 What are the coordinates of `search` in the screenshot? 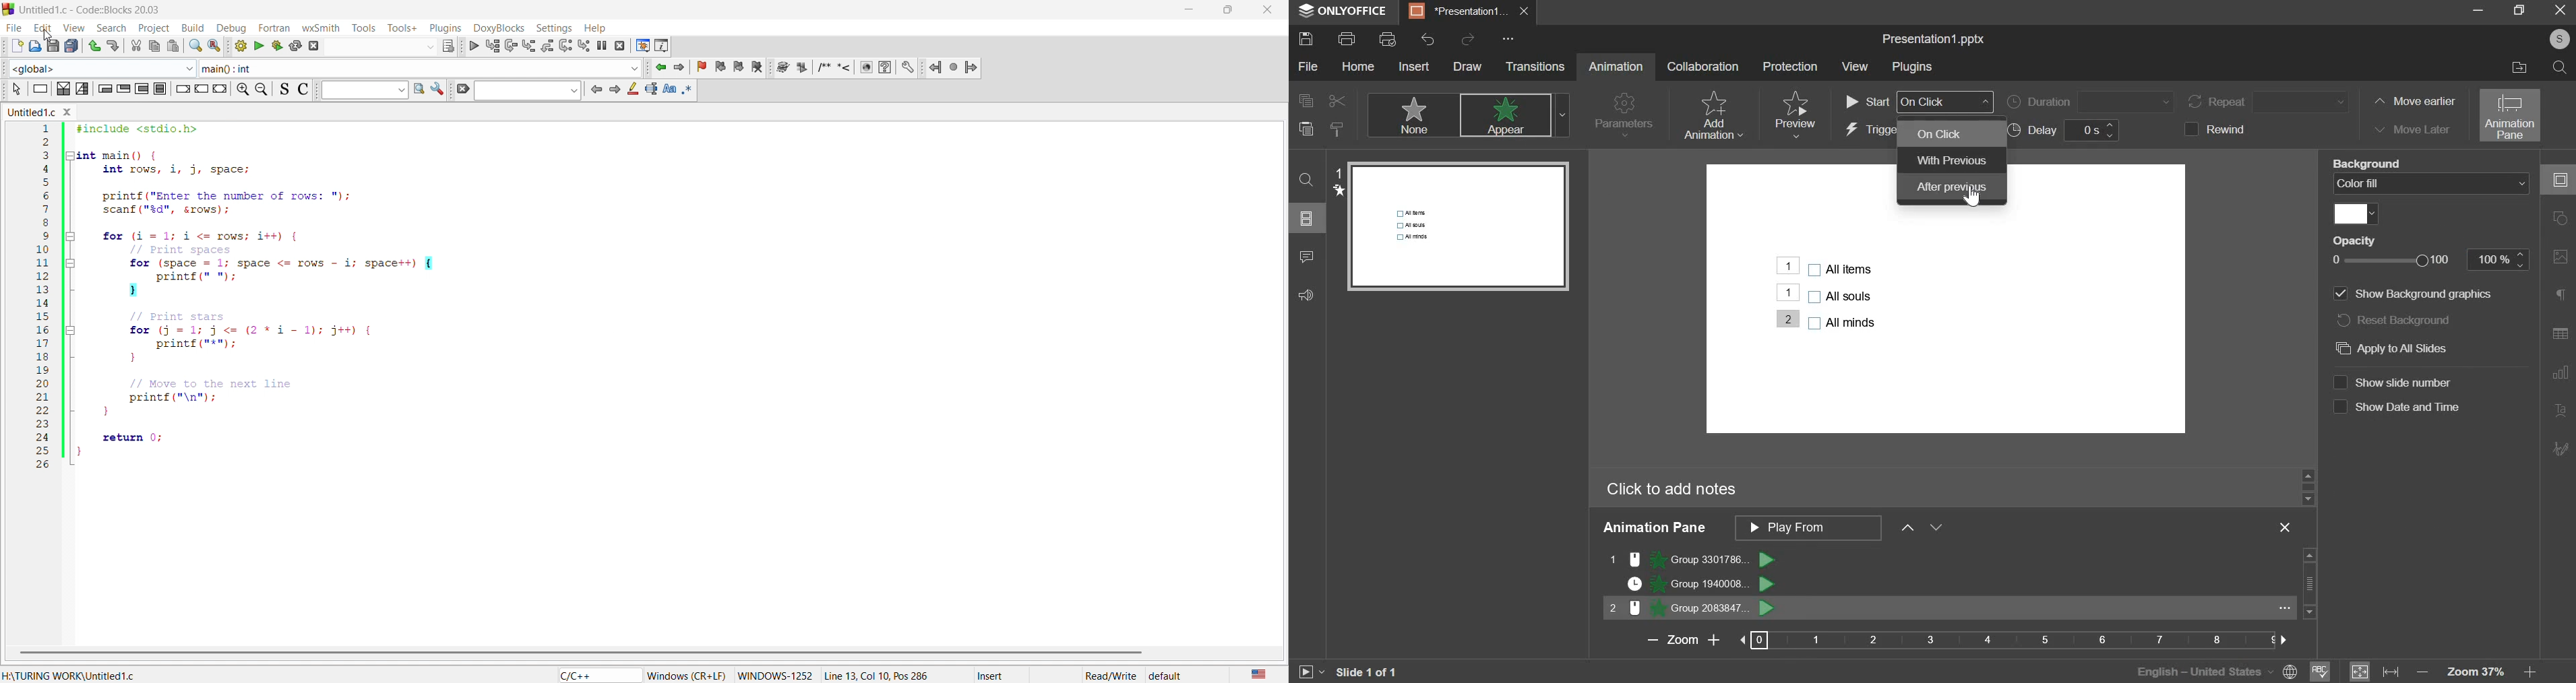 It's located at (418, 89).